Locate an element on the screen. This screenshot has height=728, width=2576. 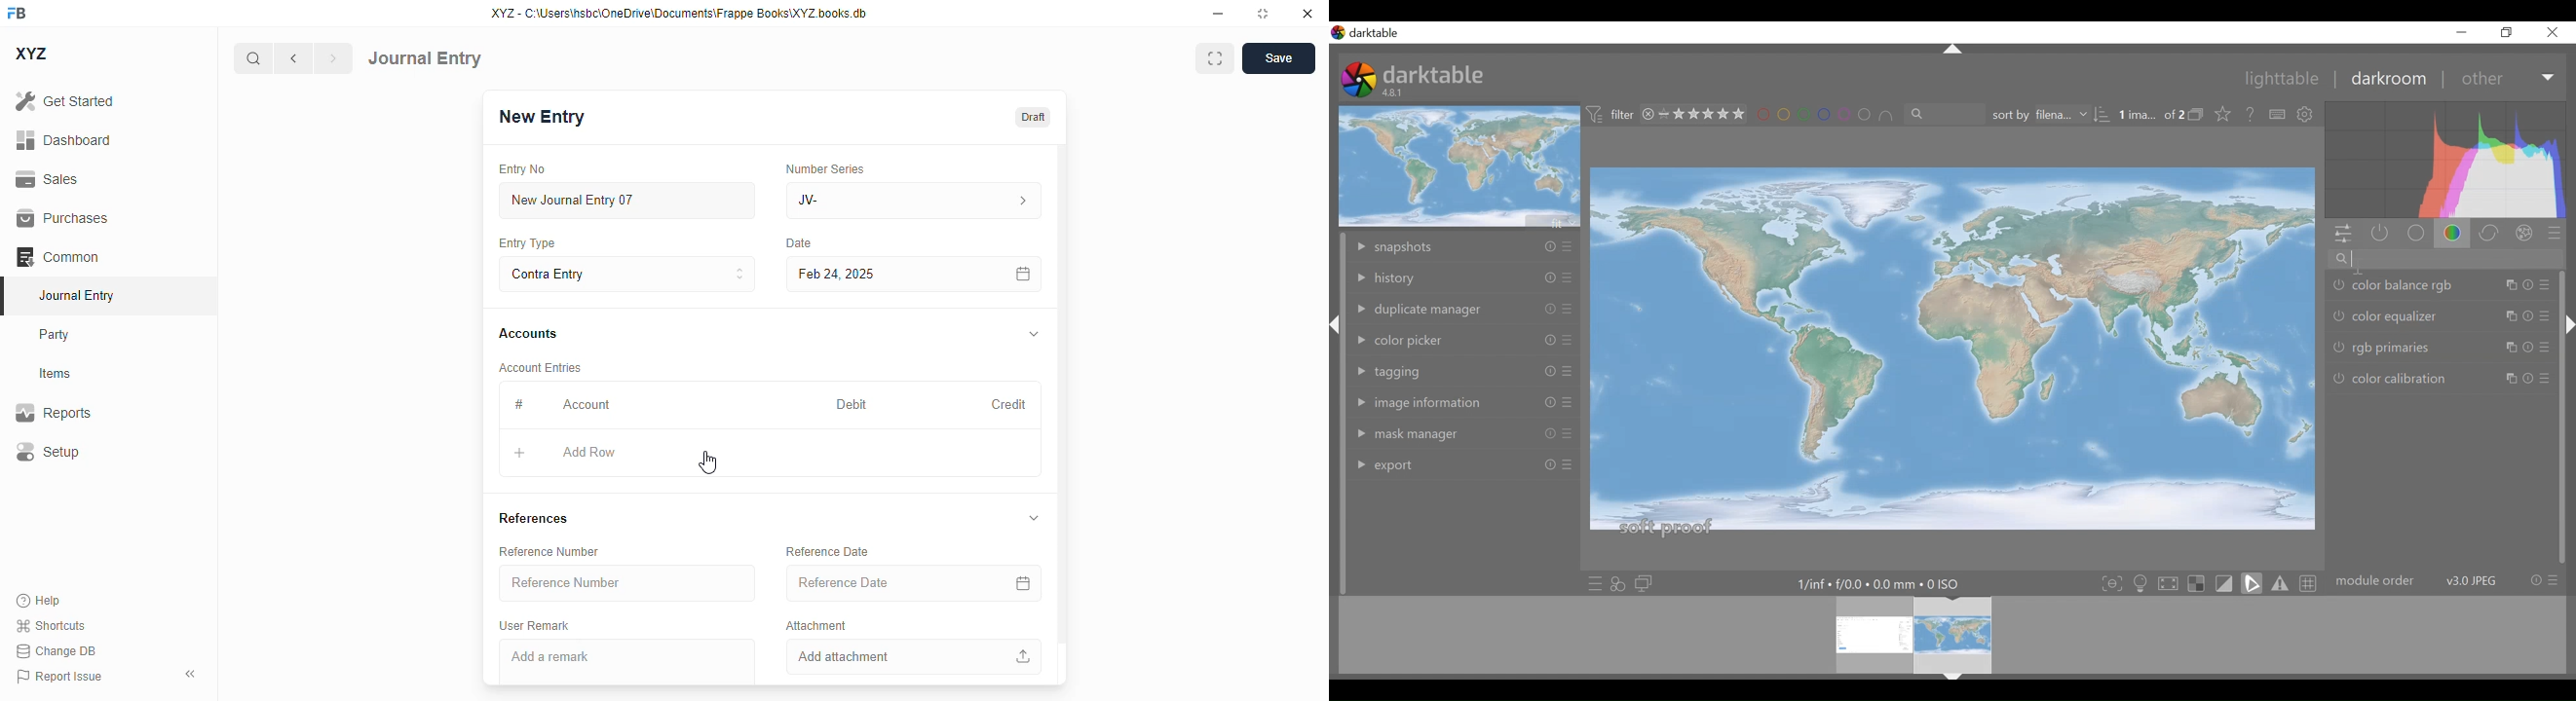
main editing area is located at coordinates (1953, 354).